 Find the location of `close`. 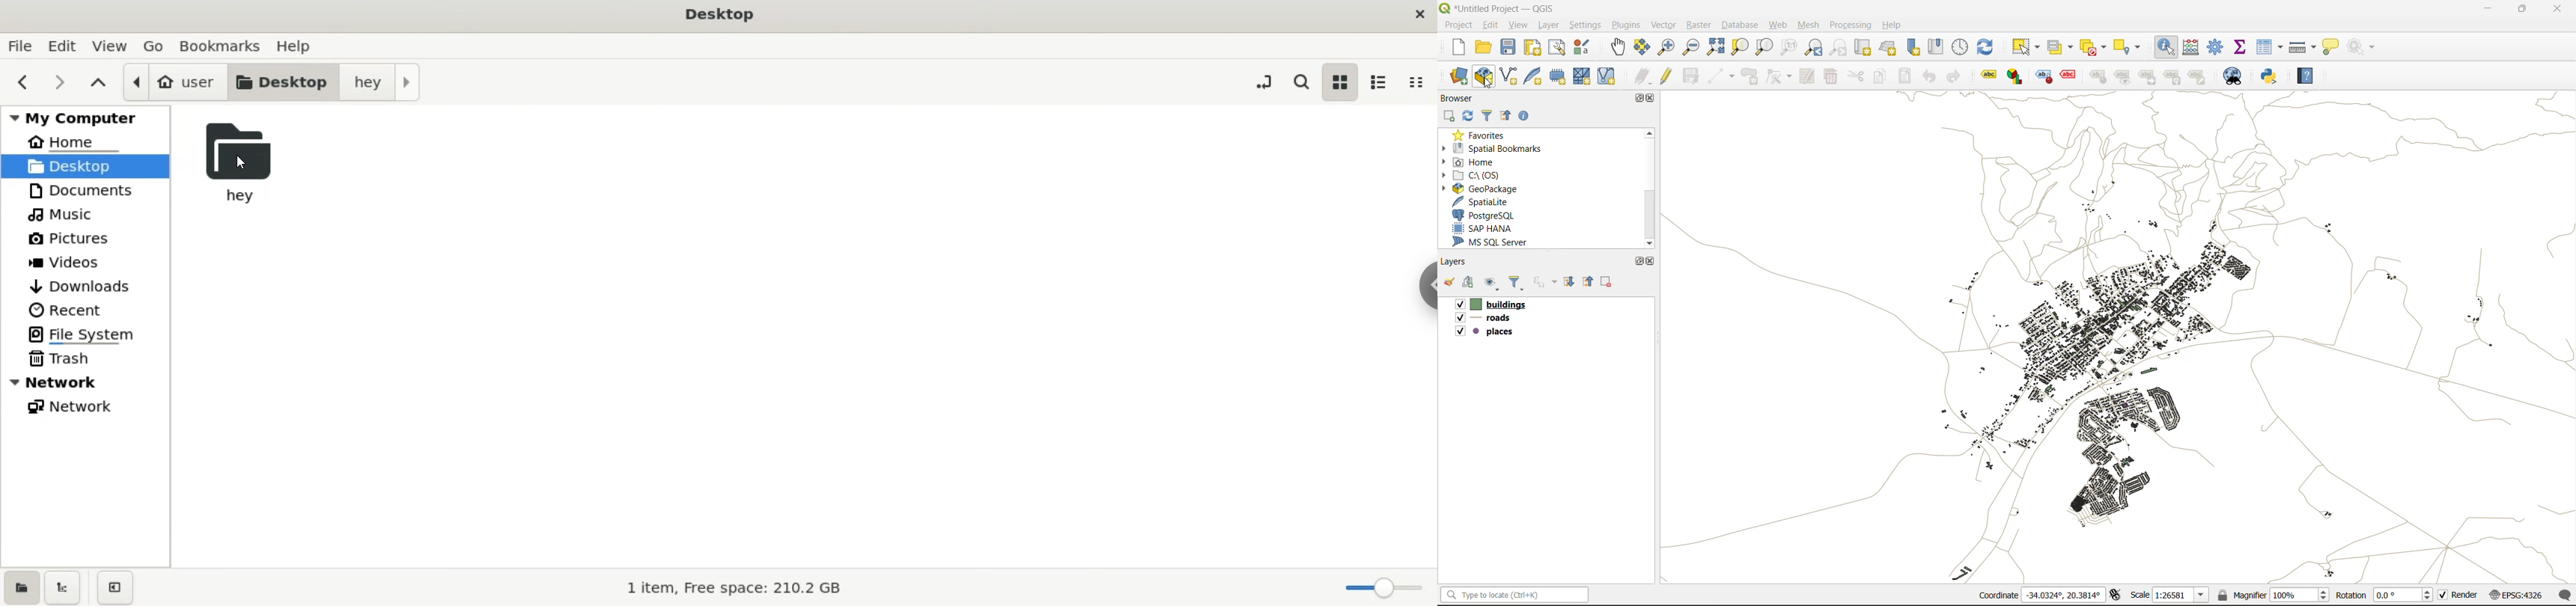

close is located at coordinates (1651, 261).